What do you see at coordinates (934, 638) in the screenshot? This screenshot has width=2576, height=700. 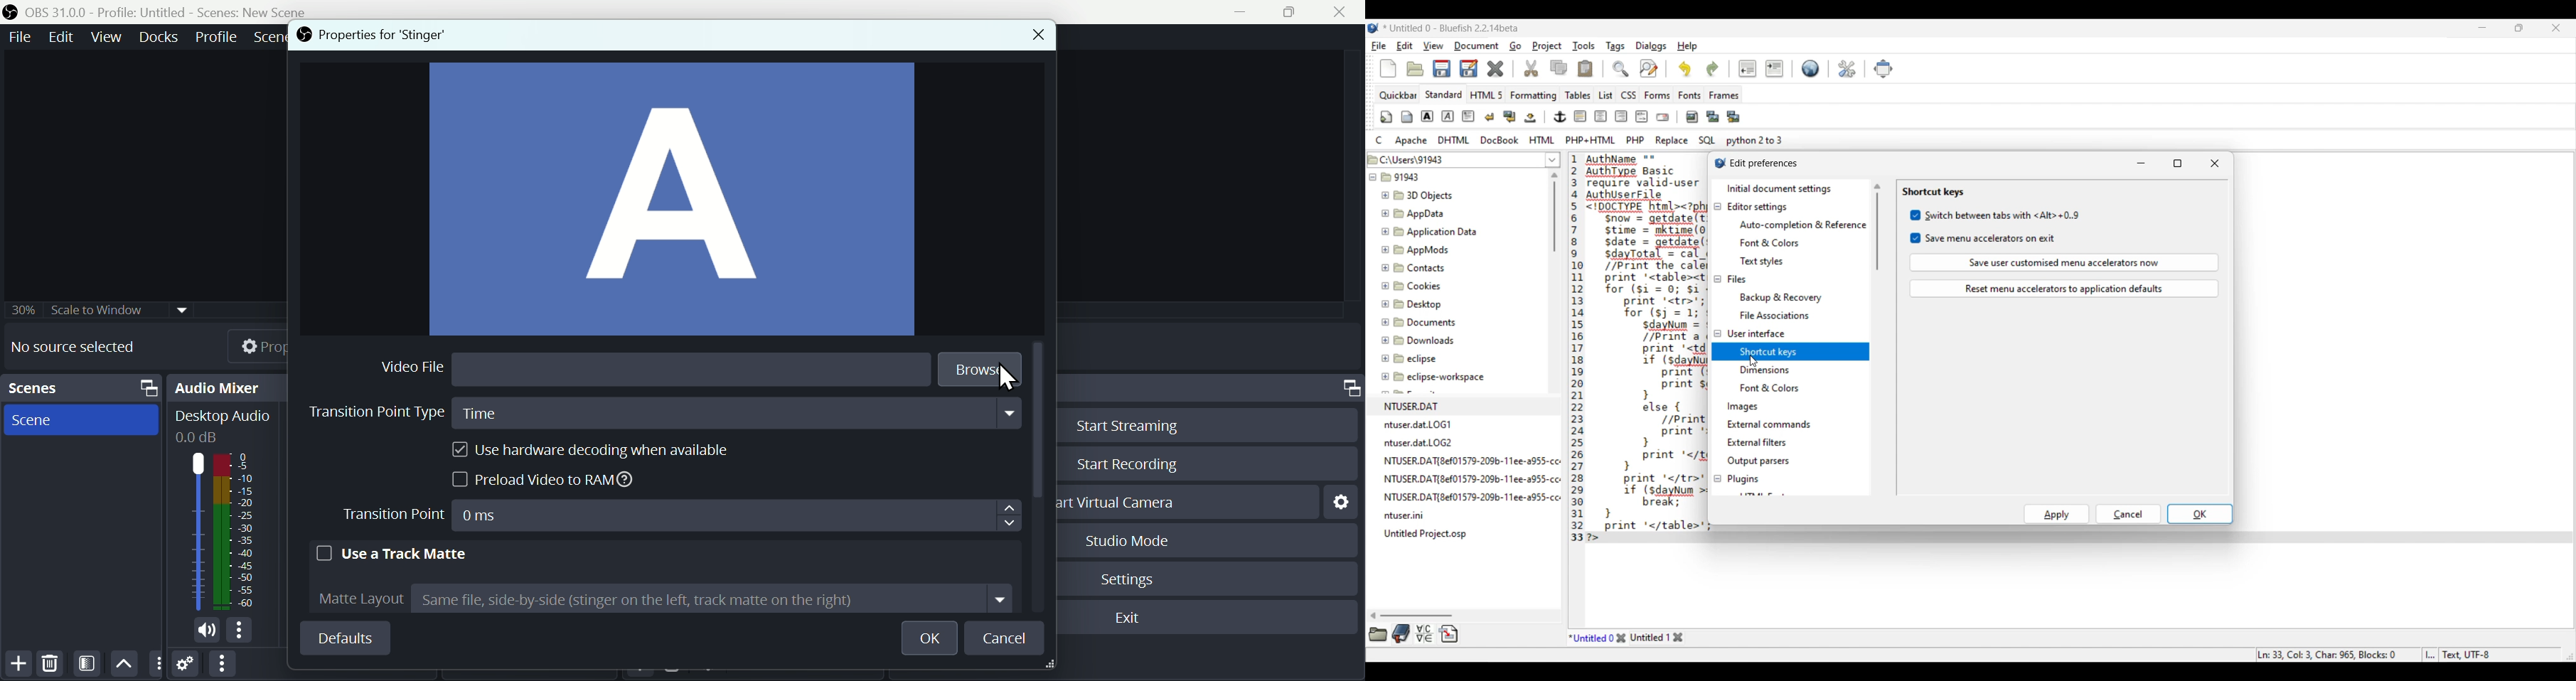 I see `O K` at bounding box center [934, 638].